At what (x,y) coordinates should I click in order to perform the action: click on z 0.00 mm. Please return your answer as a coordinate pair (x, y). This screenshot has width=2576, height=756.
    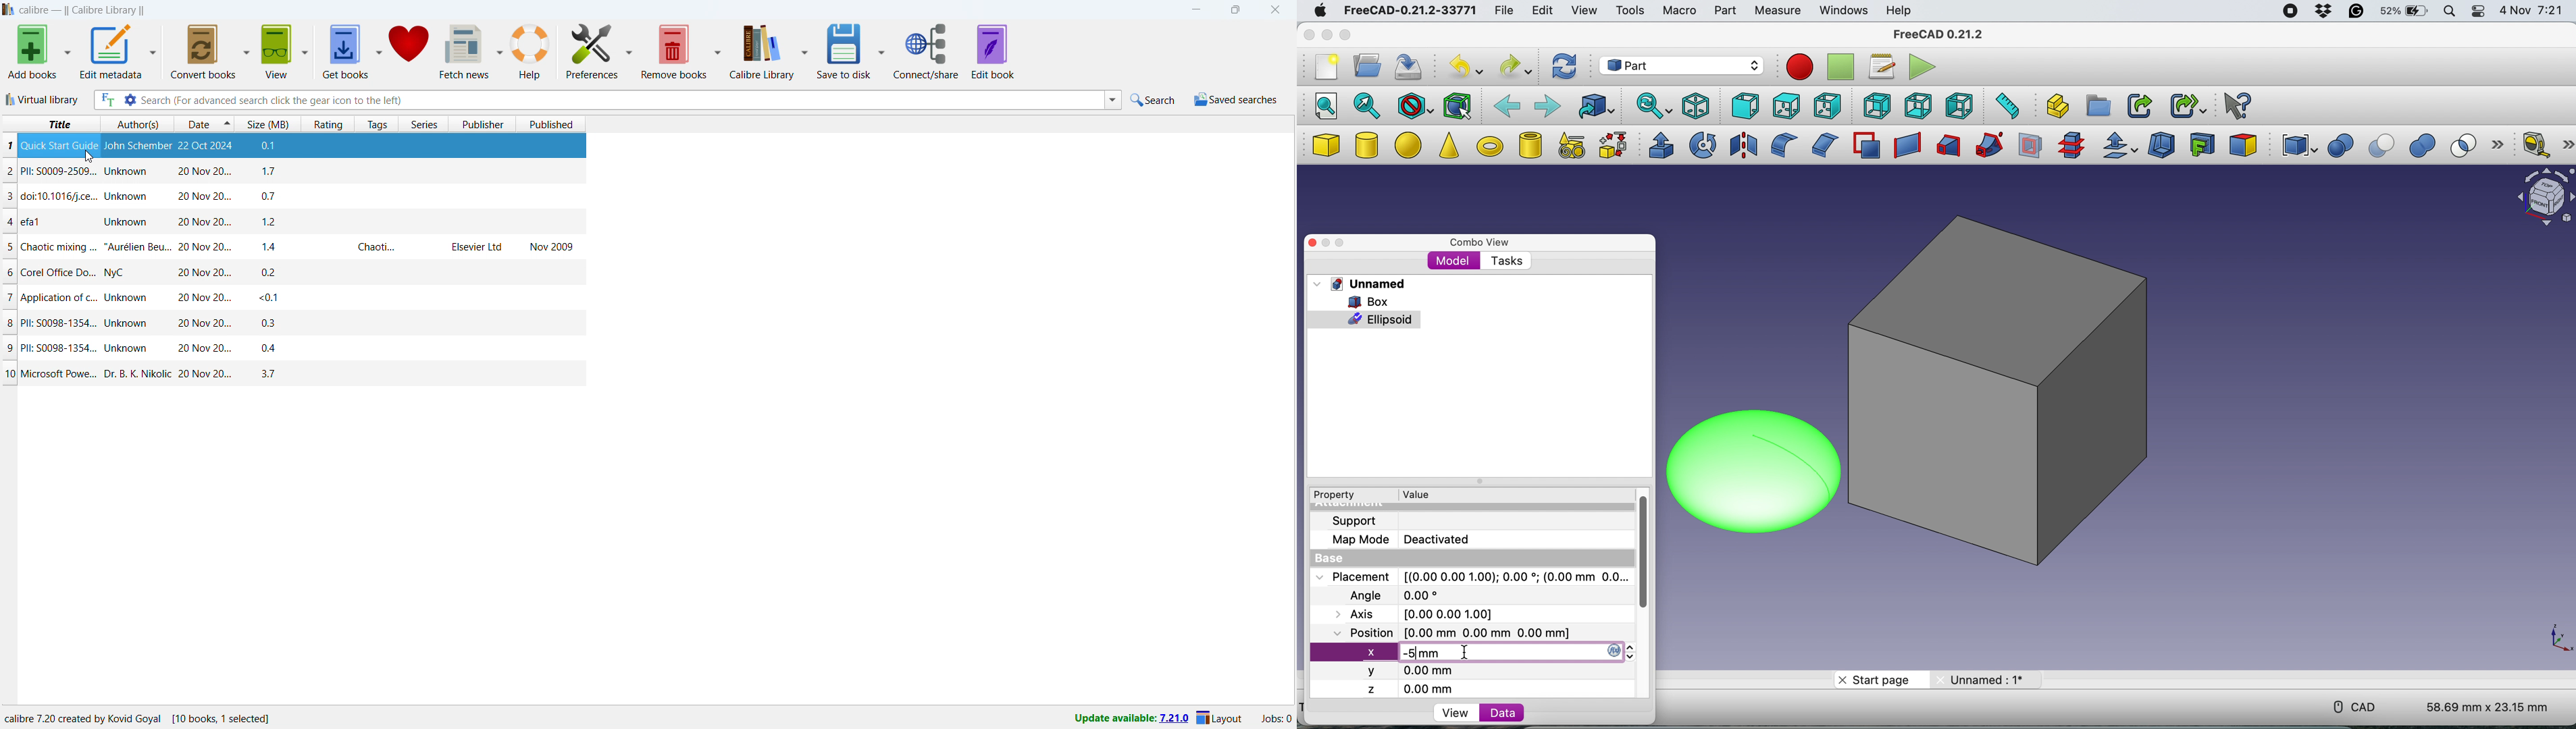
    Looking at the image, I should click on (1417, 689).